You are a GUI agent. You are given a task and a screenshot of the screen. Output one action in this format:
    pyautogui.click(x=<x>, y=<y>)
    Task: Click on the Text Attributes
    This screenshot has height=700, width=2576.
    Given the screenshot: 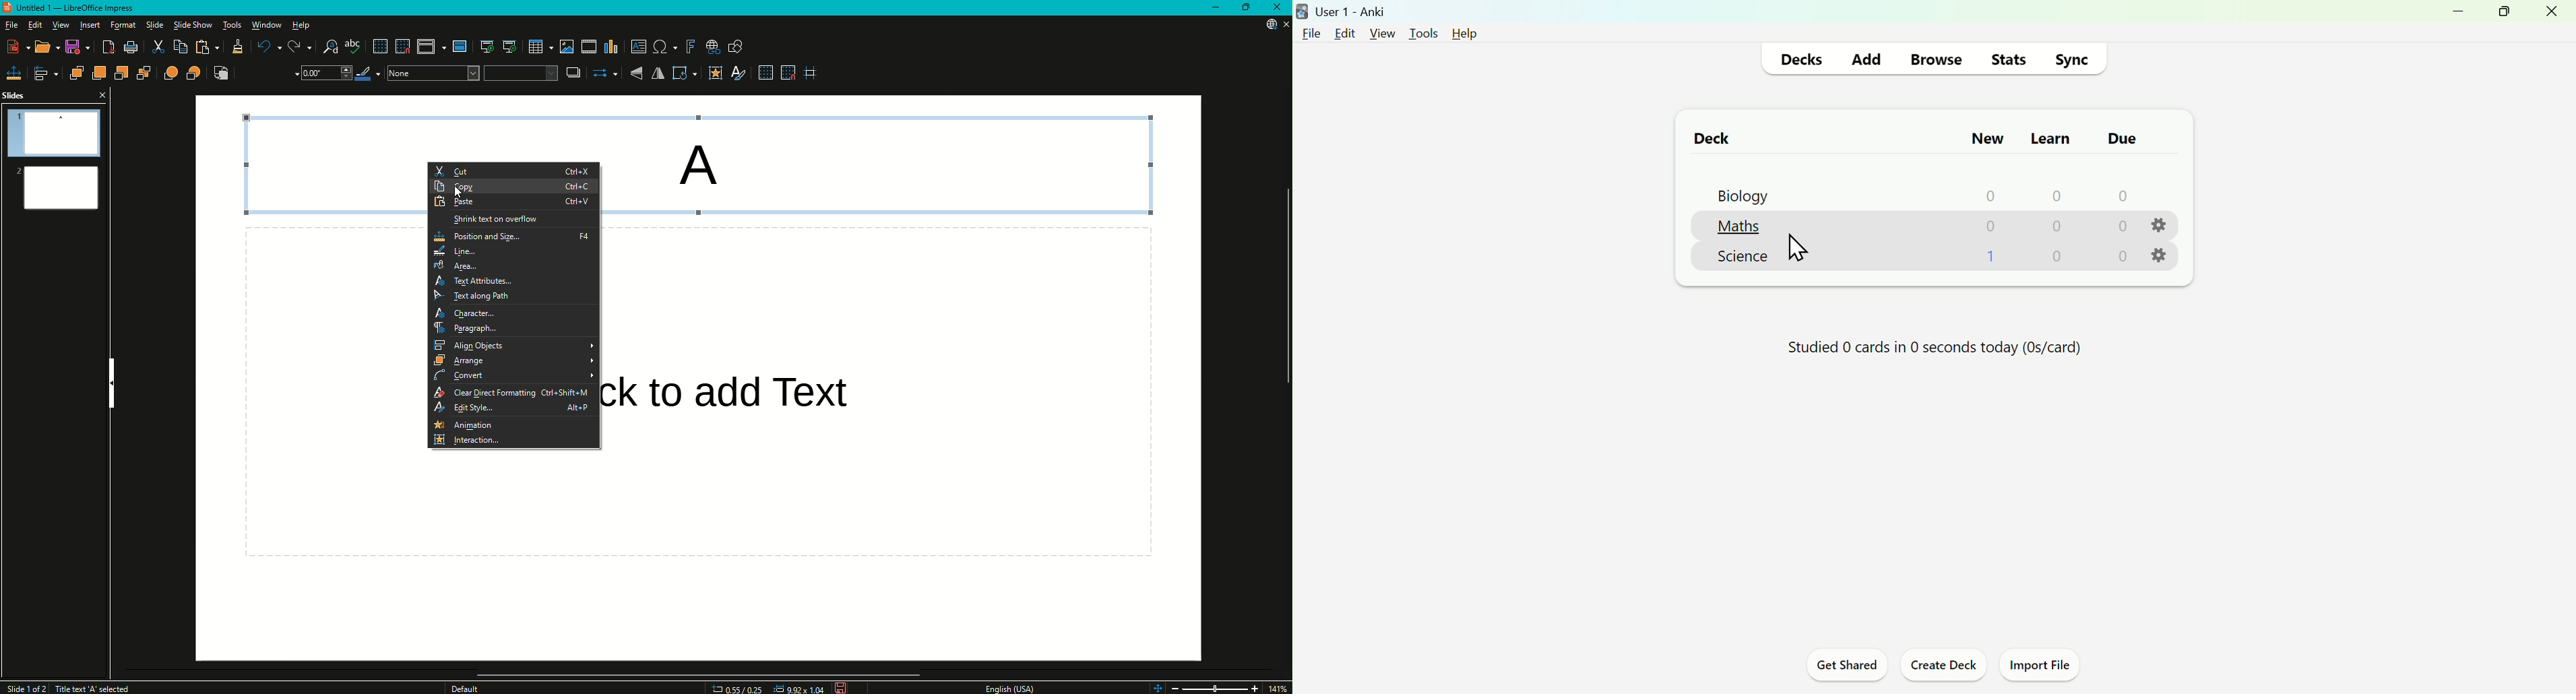 What is the action you would take?
    pyautogui.click(x=515, y=282)
    